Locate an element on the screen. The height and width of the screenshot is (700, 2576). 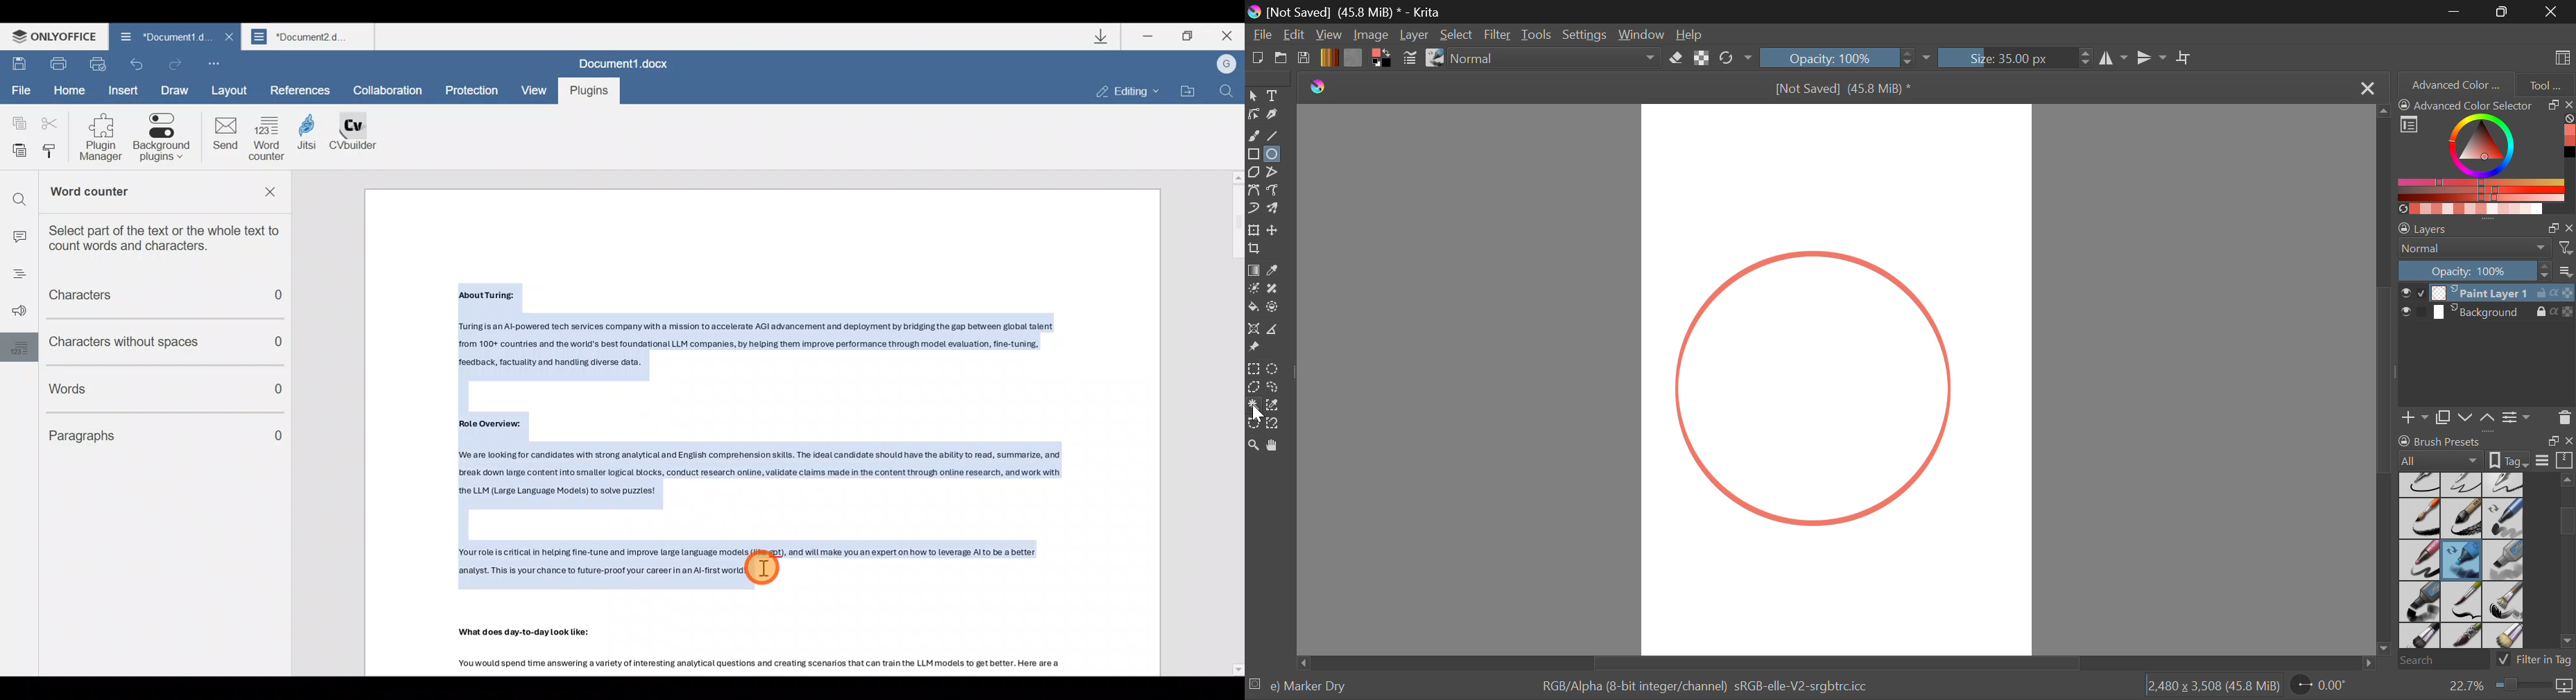
Word counter is located at coordinates (128, 193).